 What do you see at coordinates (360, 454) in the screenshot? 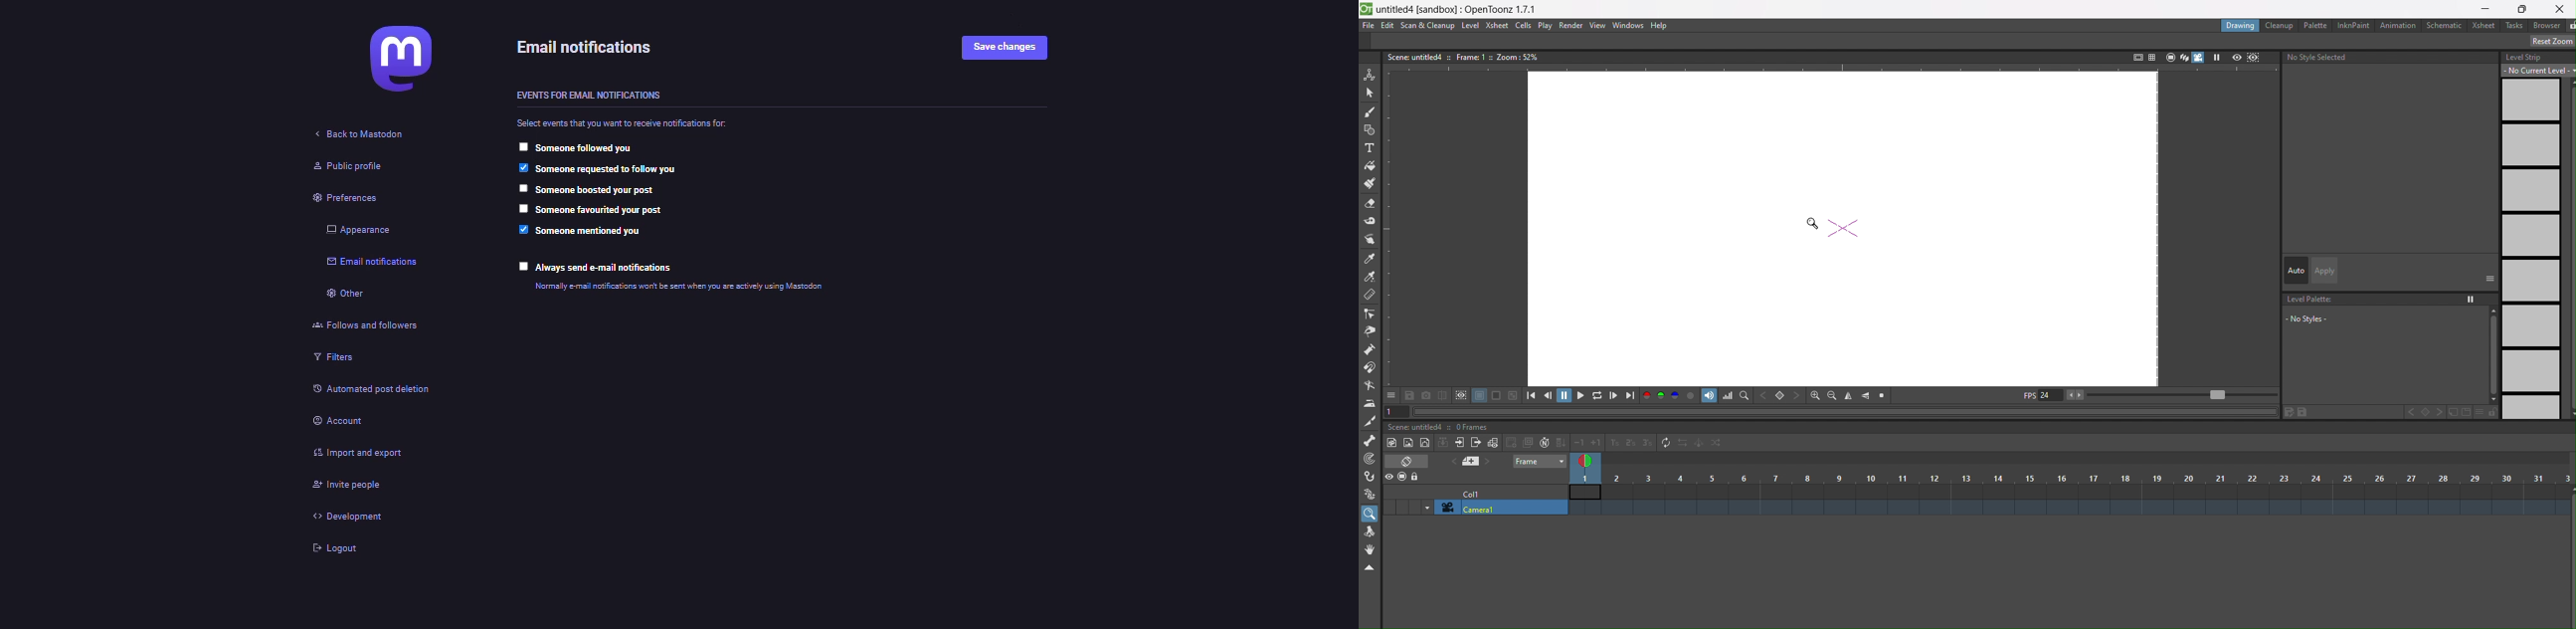
I see `import & export` at bounding box center [360, 454].